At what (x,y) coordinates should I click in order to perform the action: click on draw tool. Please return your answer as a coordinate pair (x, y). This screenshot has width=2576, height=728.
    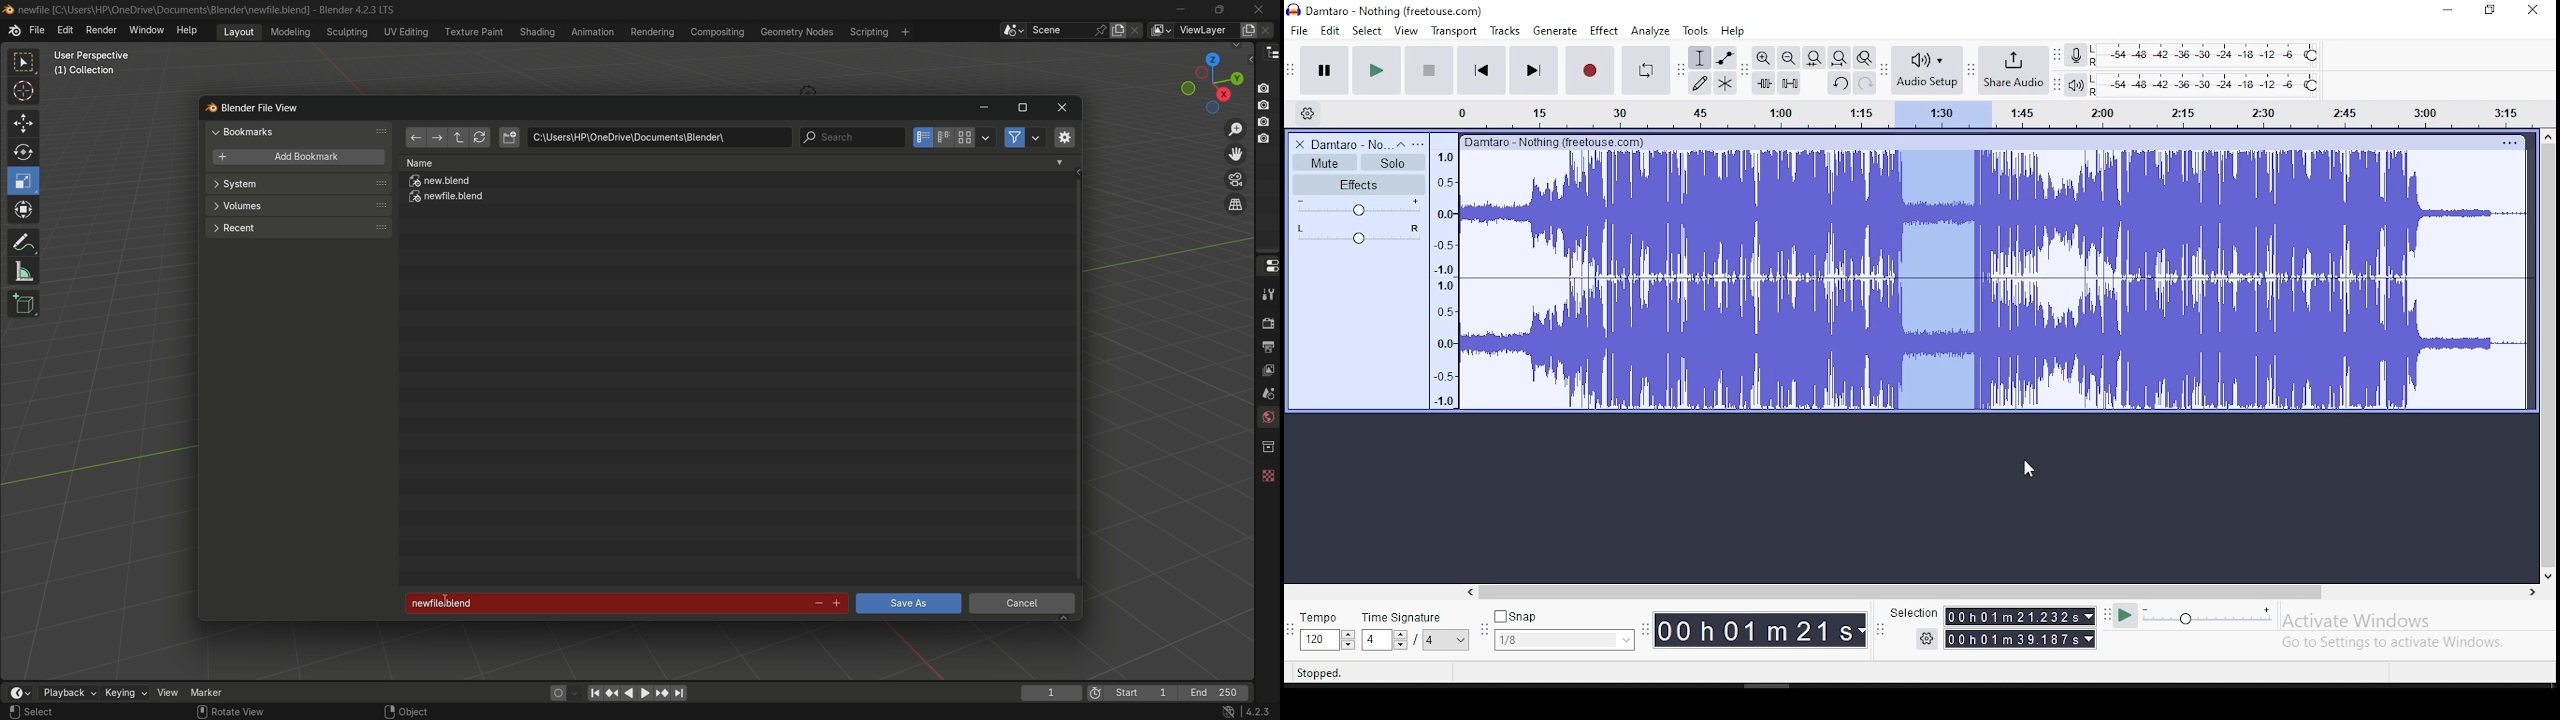
    Looking at the image, I should click on (1700, 83).